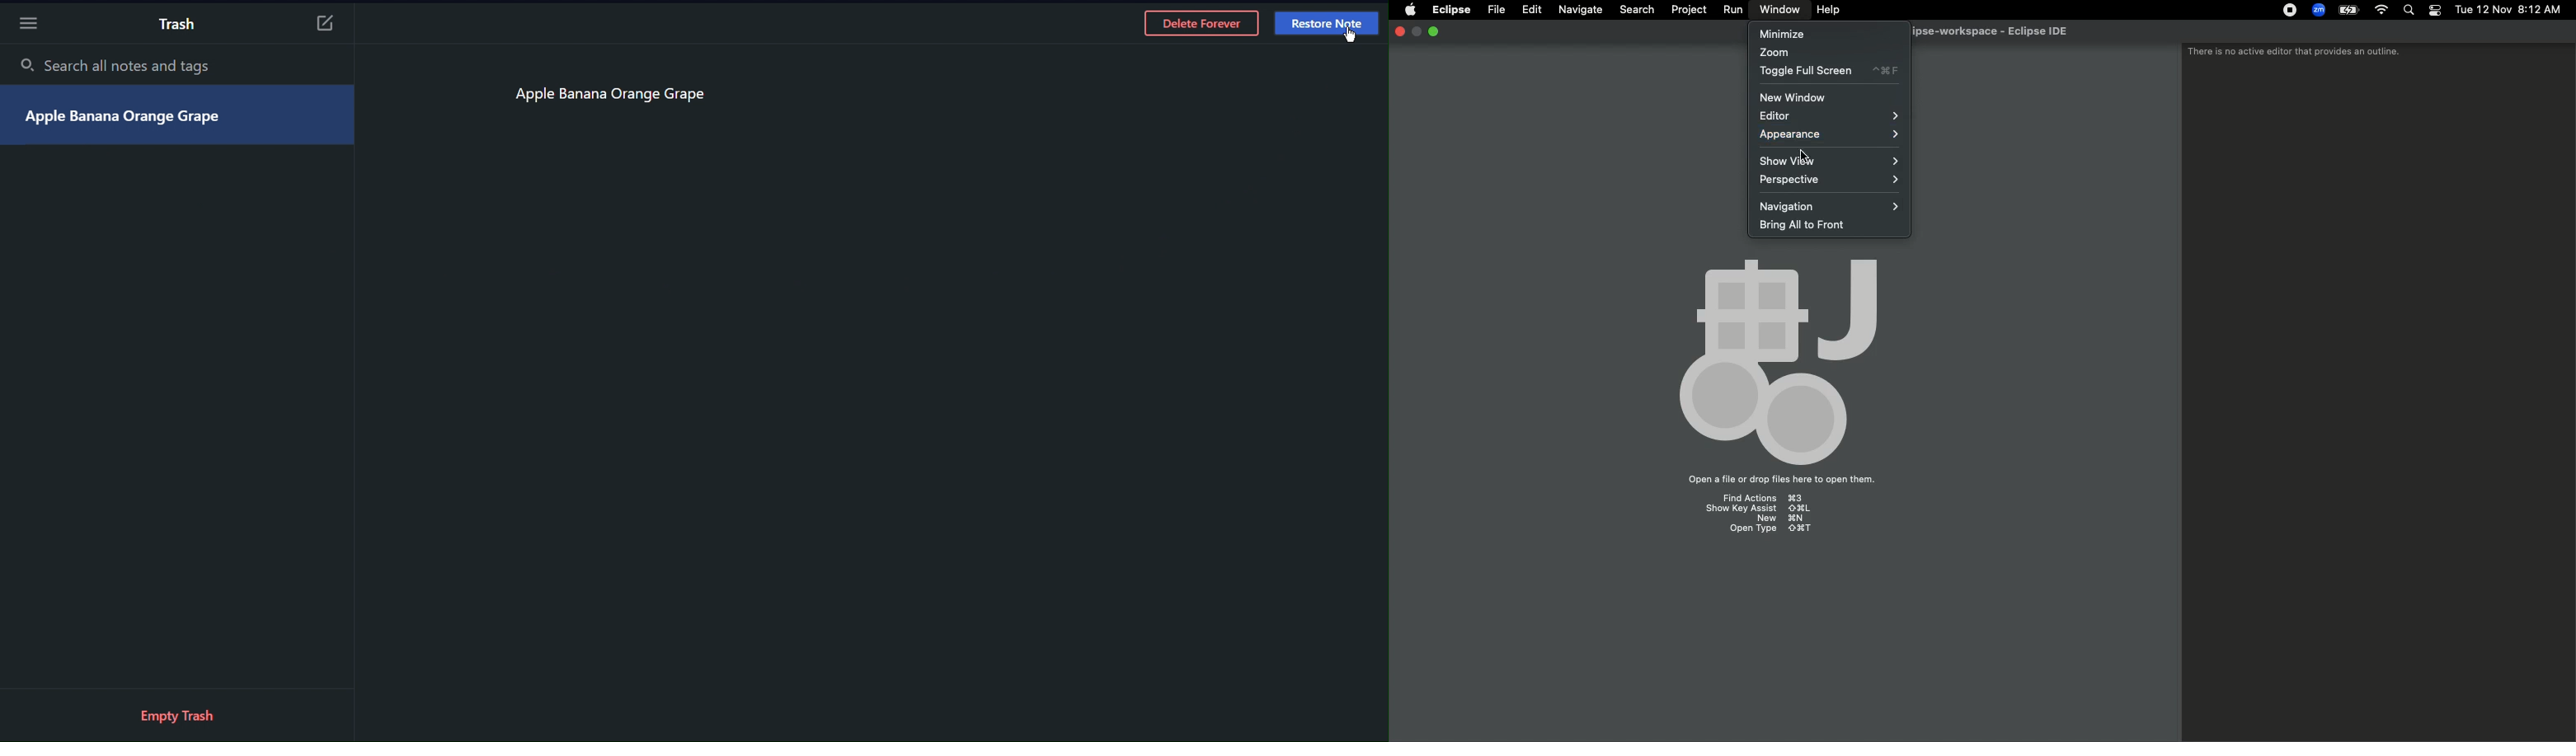 The height and width of the screenshot is (756, 2576). What do you see at coordinates (1803, 155) in the screenshot?
I see `cursor` at bounding box center [1803, 155].